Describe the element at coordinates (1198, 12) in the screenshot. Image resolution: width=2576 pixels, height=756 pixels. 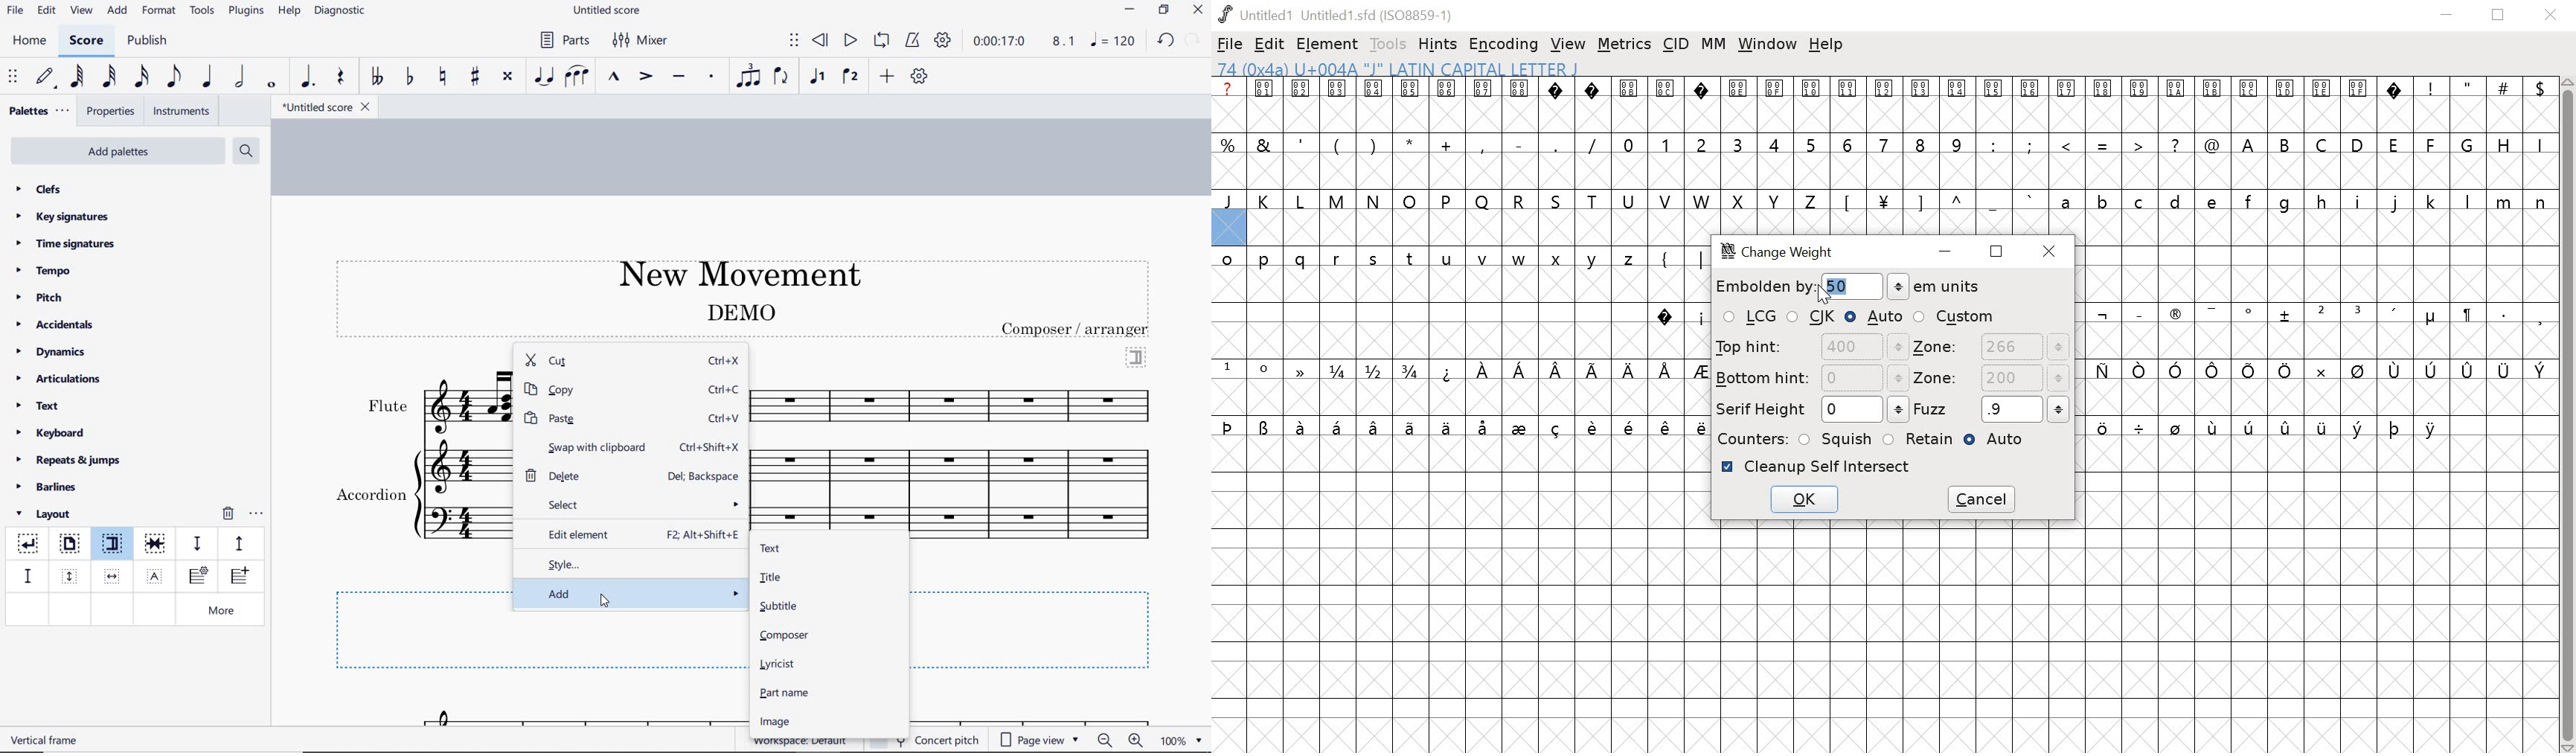
I see `close` at that location.